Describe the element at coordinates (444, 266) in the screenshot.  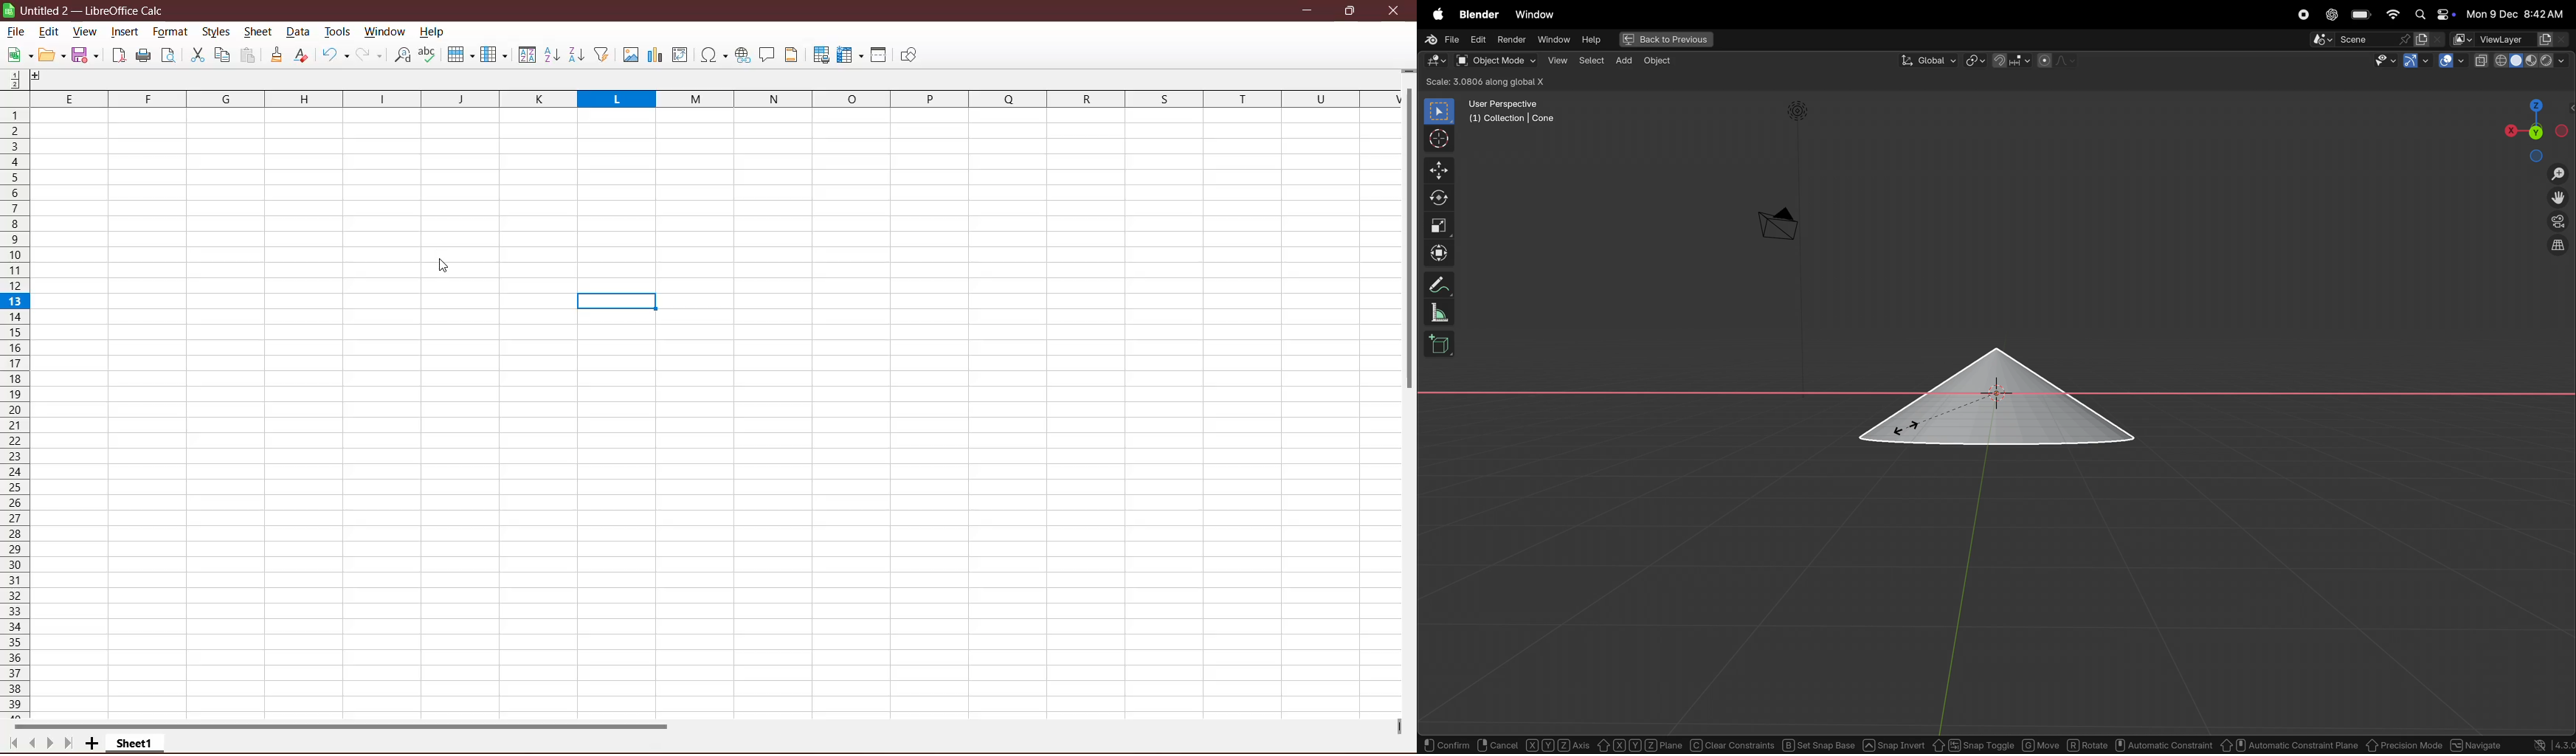
I see `Cursor` at that location.